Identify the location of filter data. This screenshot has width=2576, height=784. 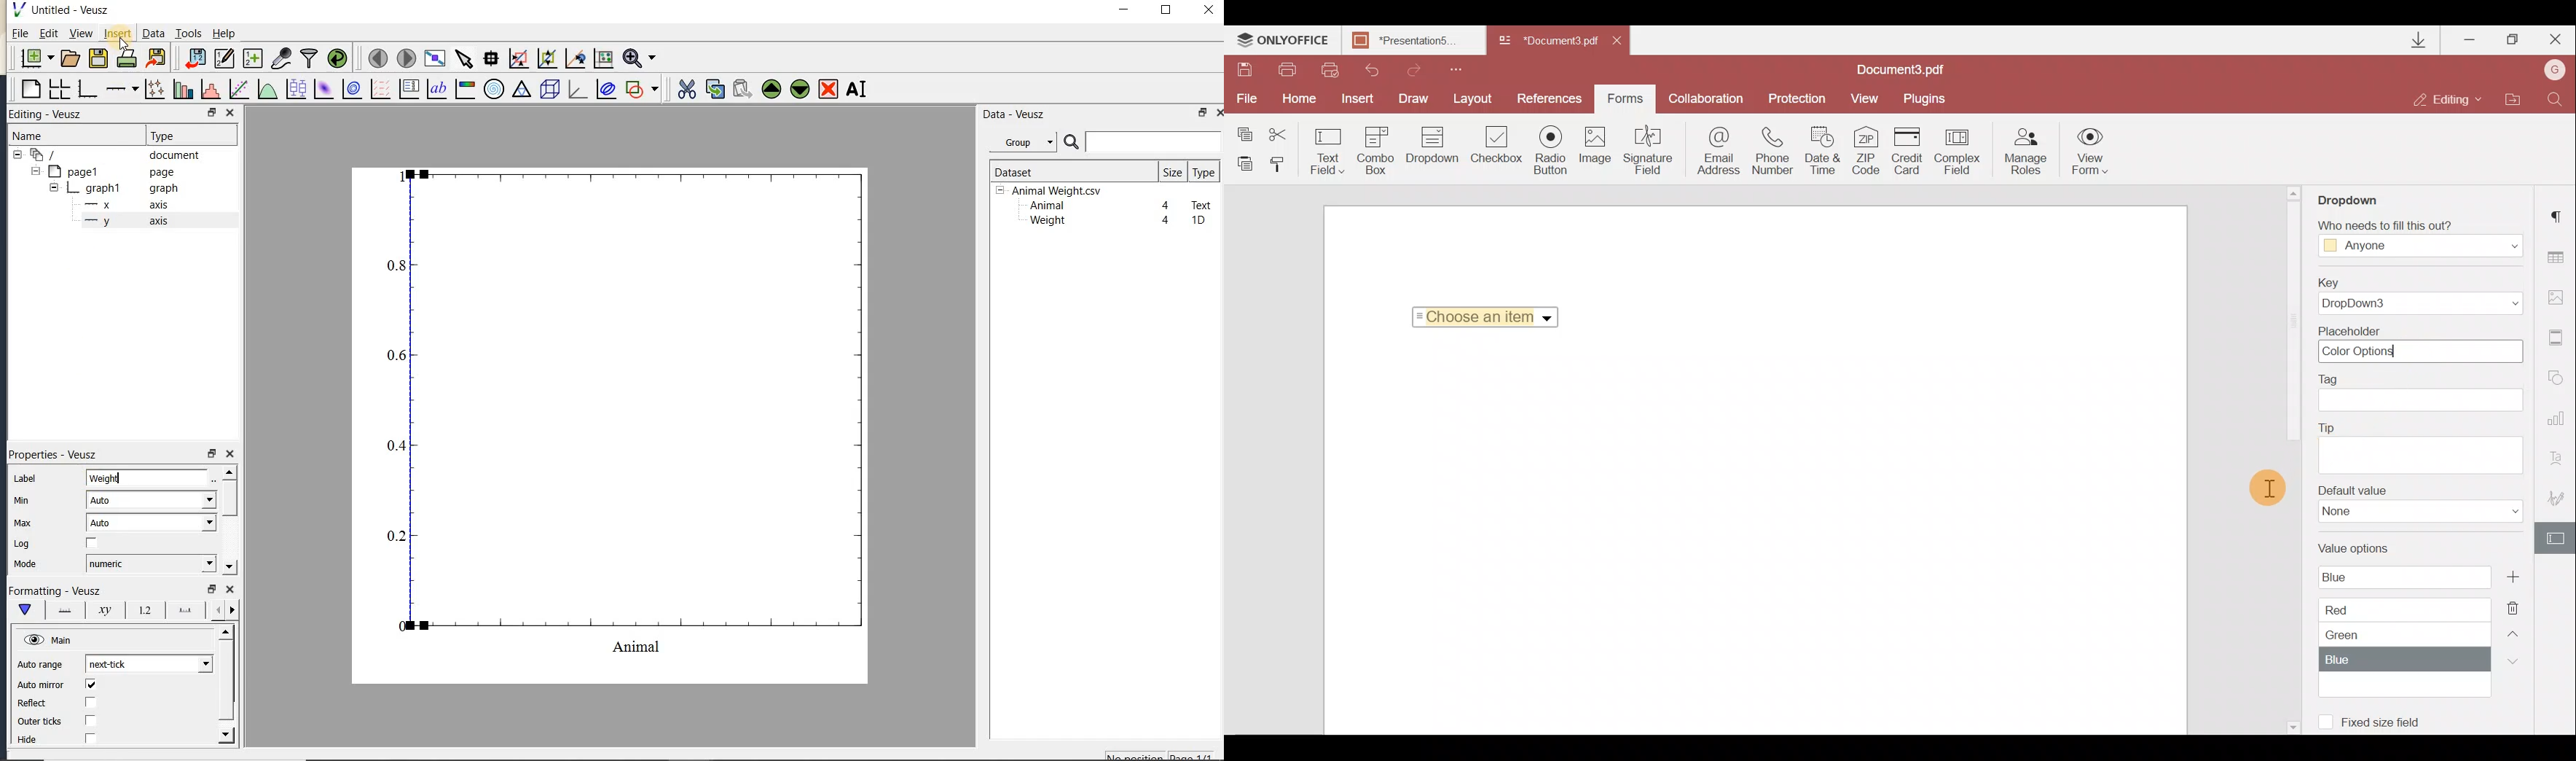
(310, 57).